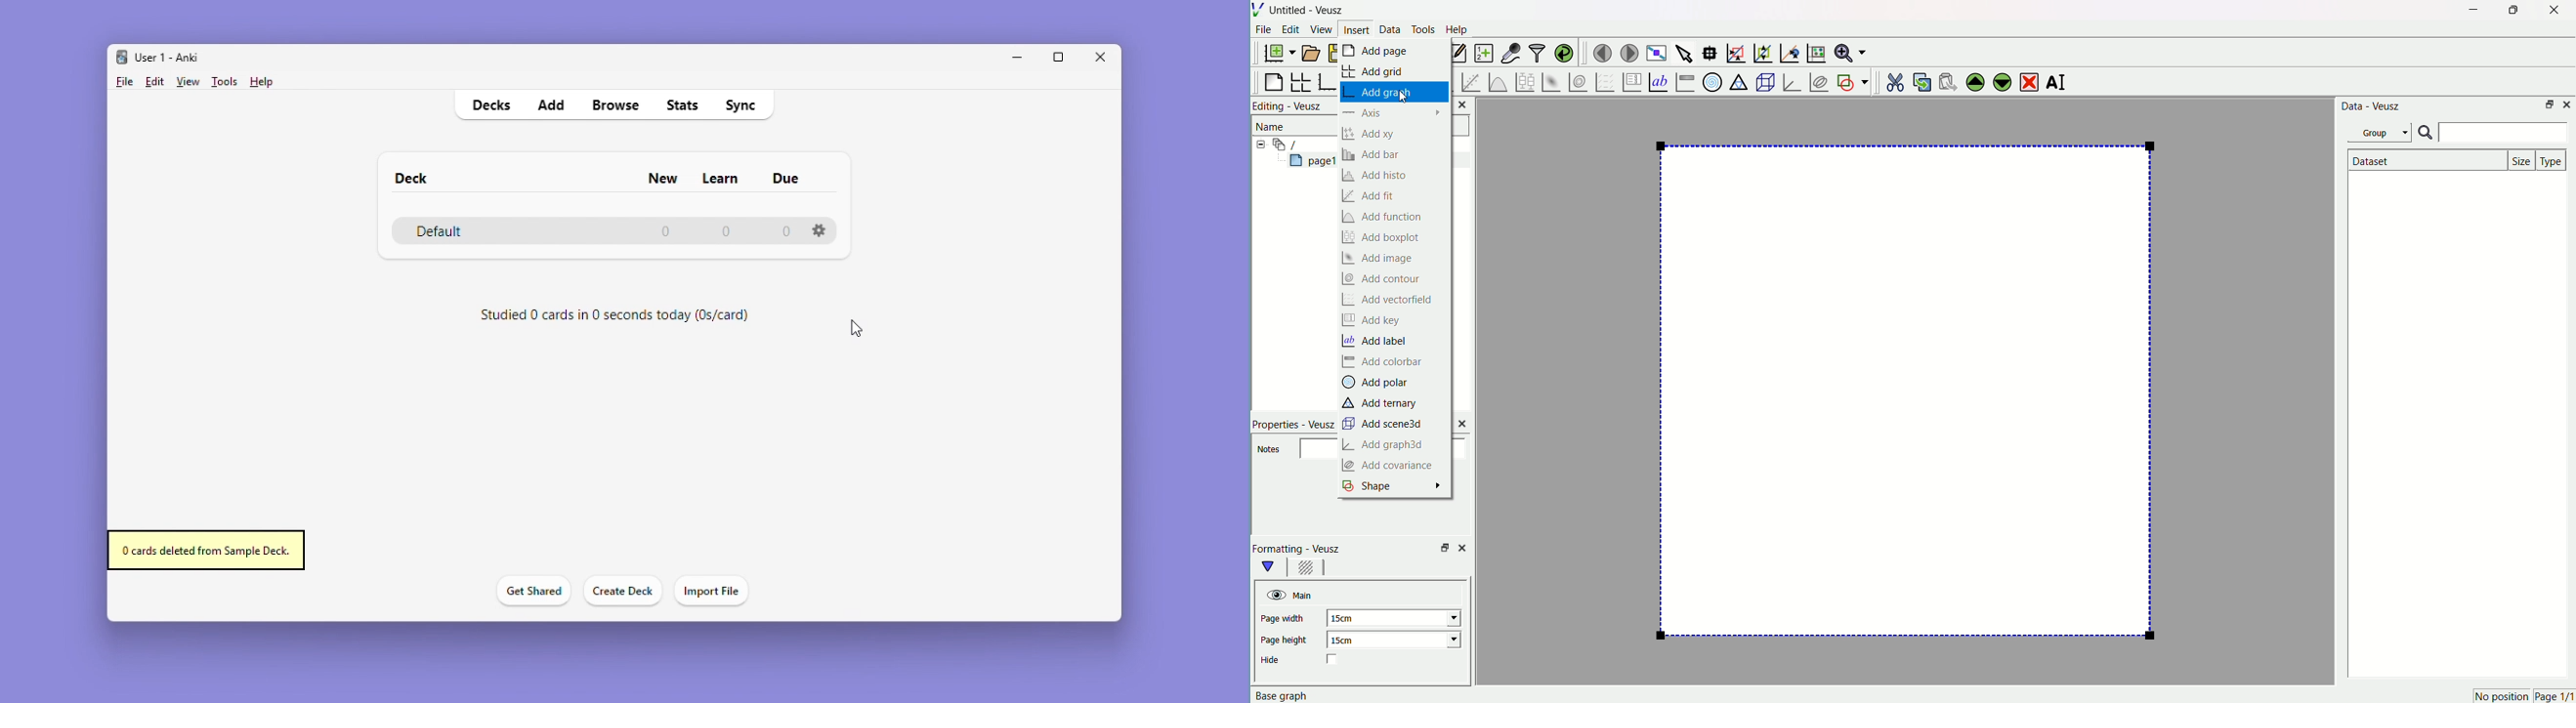 The width and height of the screenshot is (2576, 728). I want to click on Add page, so click(1392, 51).